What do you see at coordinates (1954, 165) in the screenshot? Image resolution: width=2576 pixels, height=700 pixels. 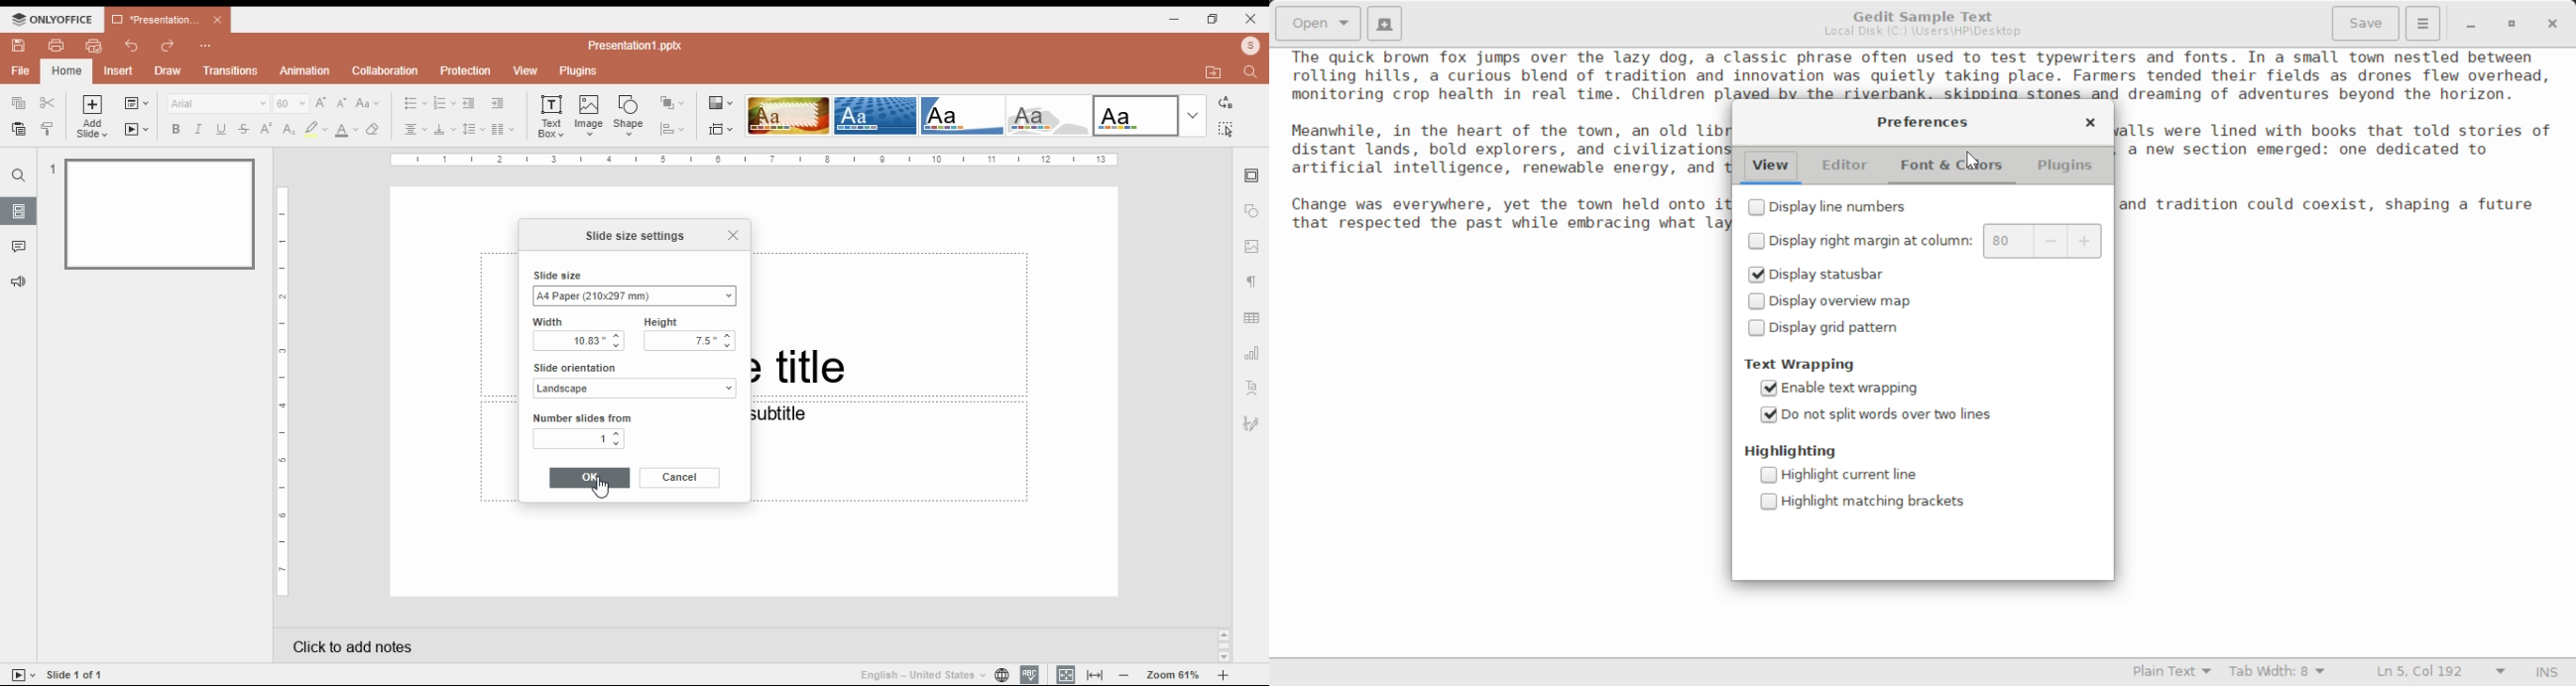 I see `Font & Colors Tab` at bounding box center [1954, 165].